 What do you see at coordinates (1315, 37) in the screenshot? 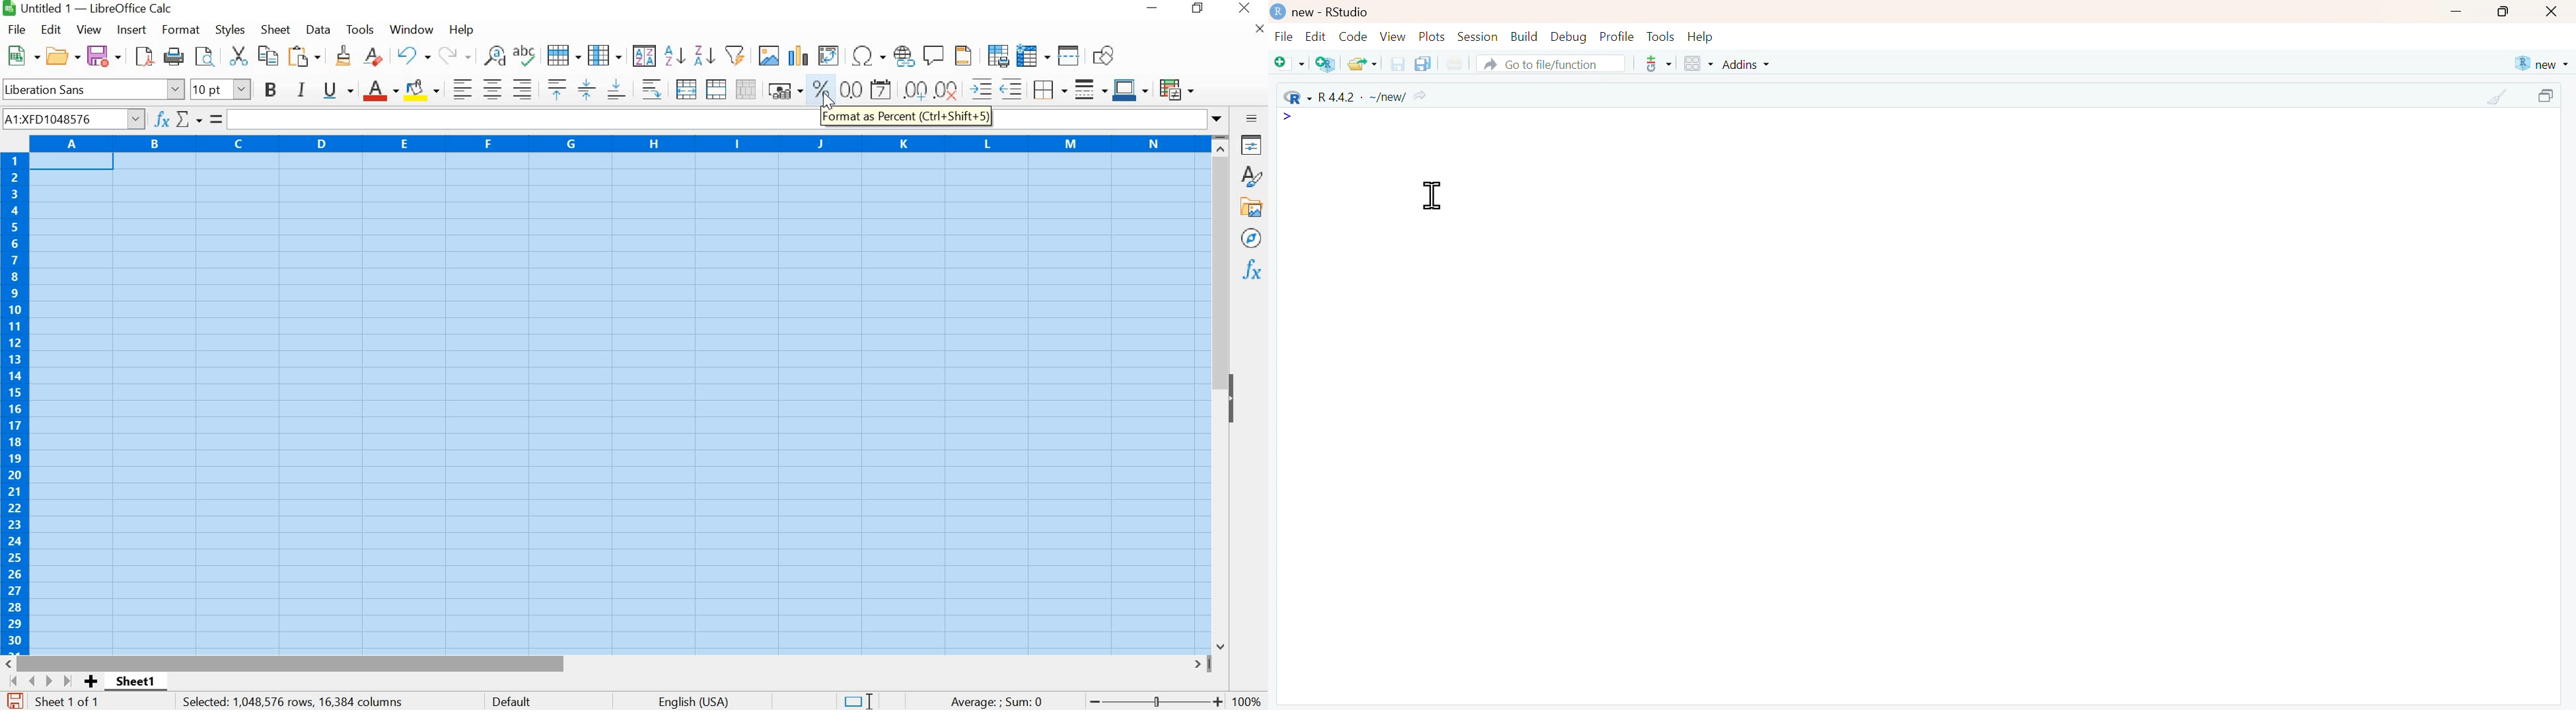
I see `Edit` at bounding box center [1315, 37].